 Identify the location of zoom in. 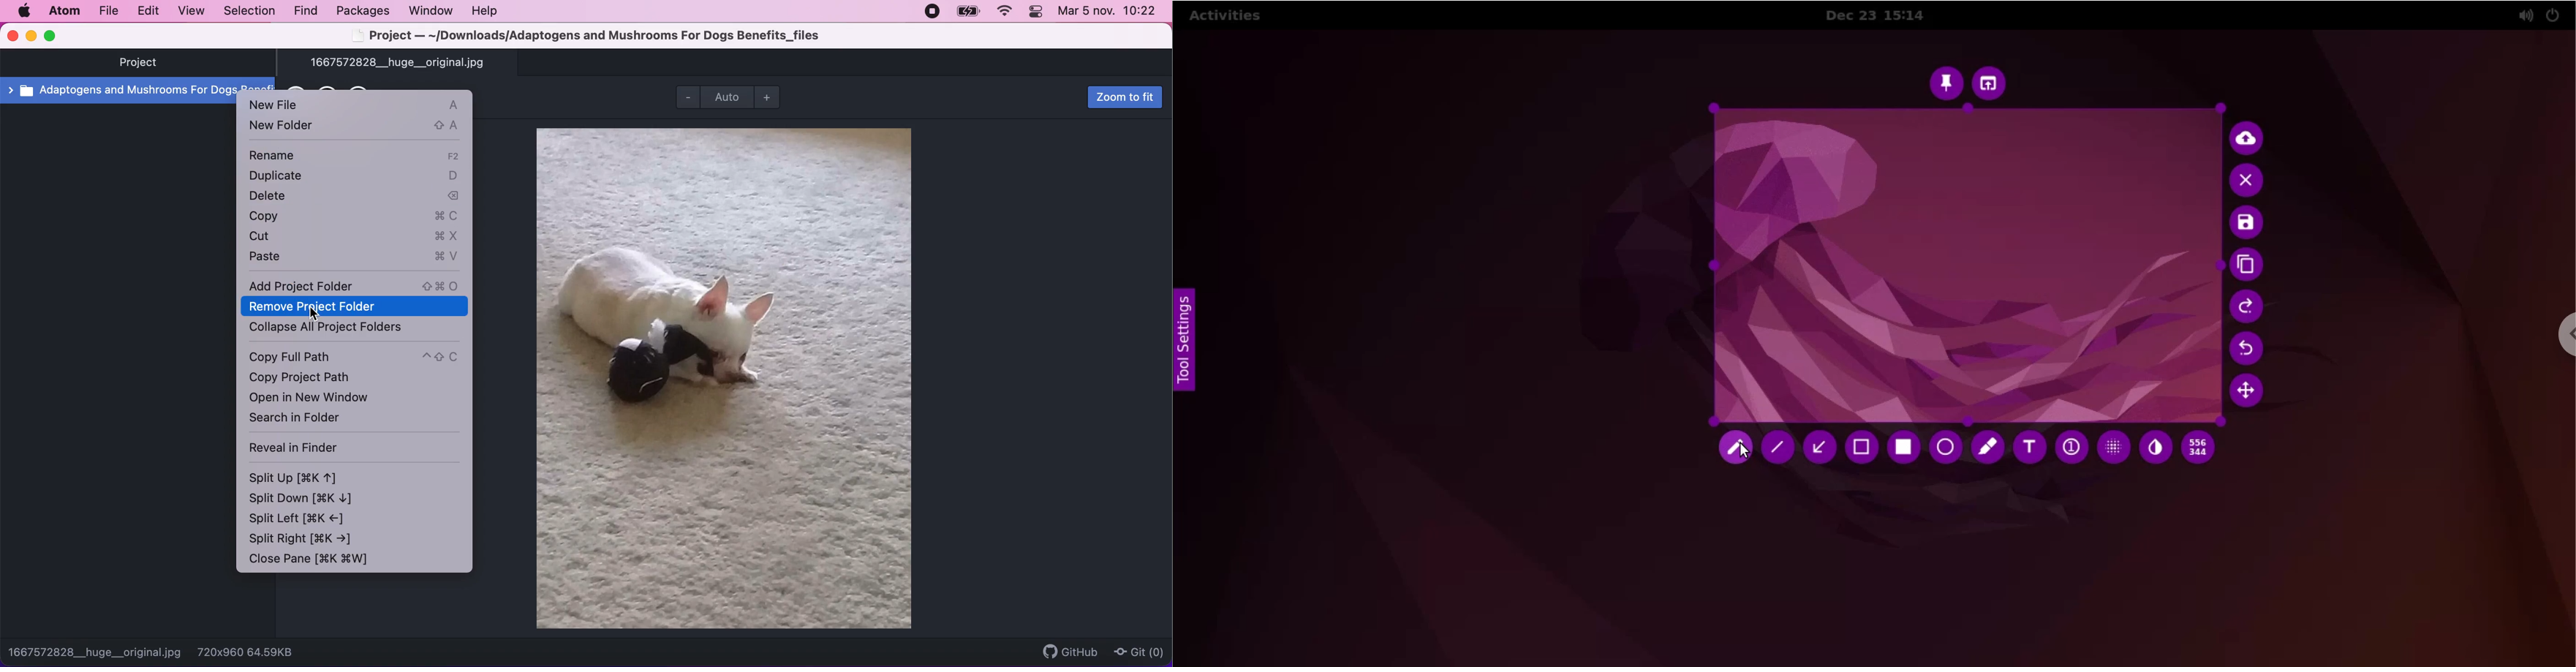
(772, 98).